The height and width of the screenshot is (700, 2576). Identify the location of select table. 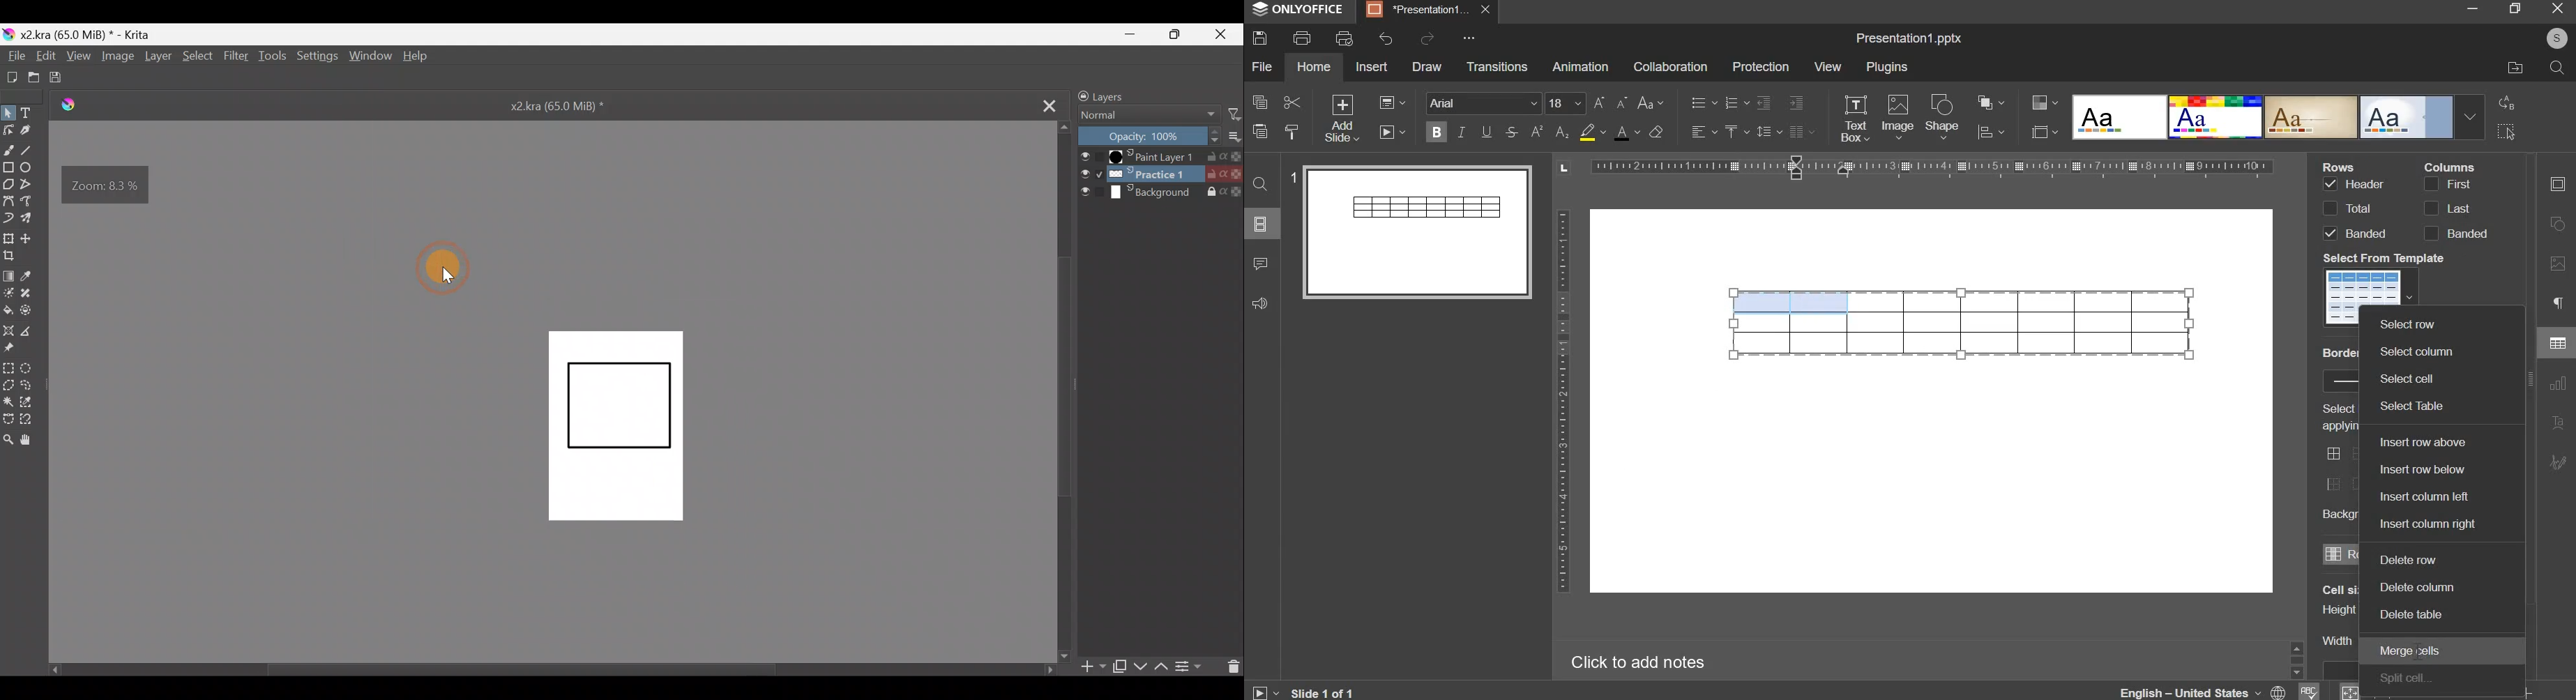
(2413, 404).